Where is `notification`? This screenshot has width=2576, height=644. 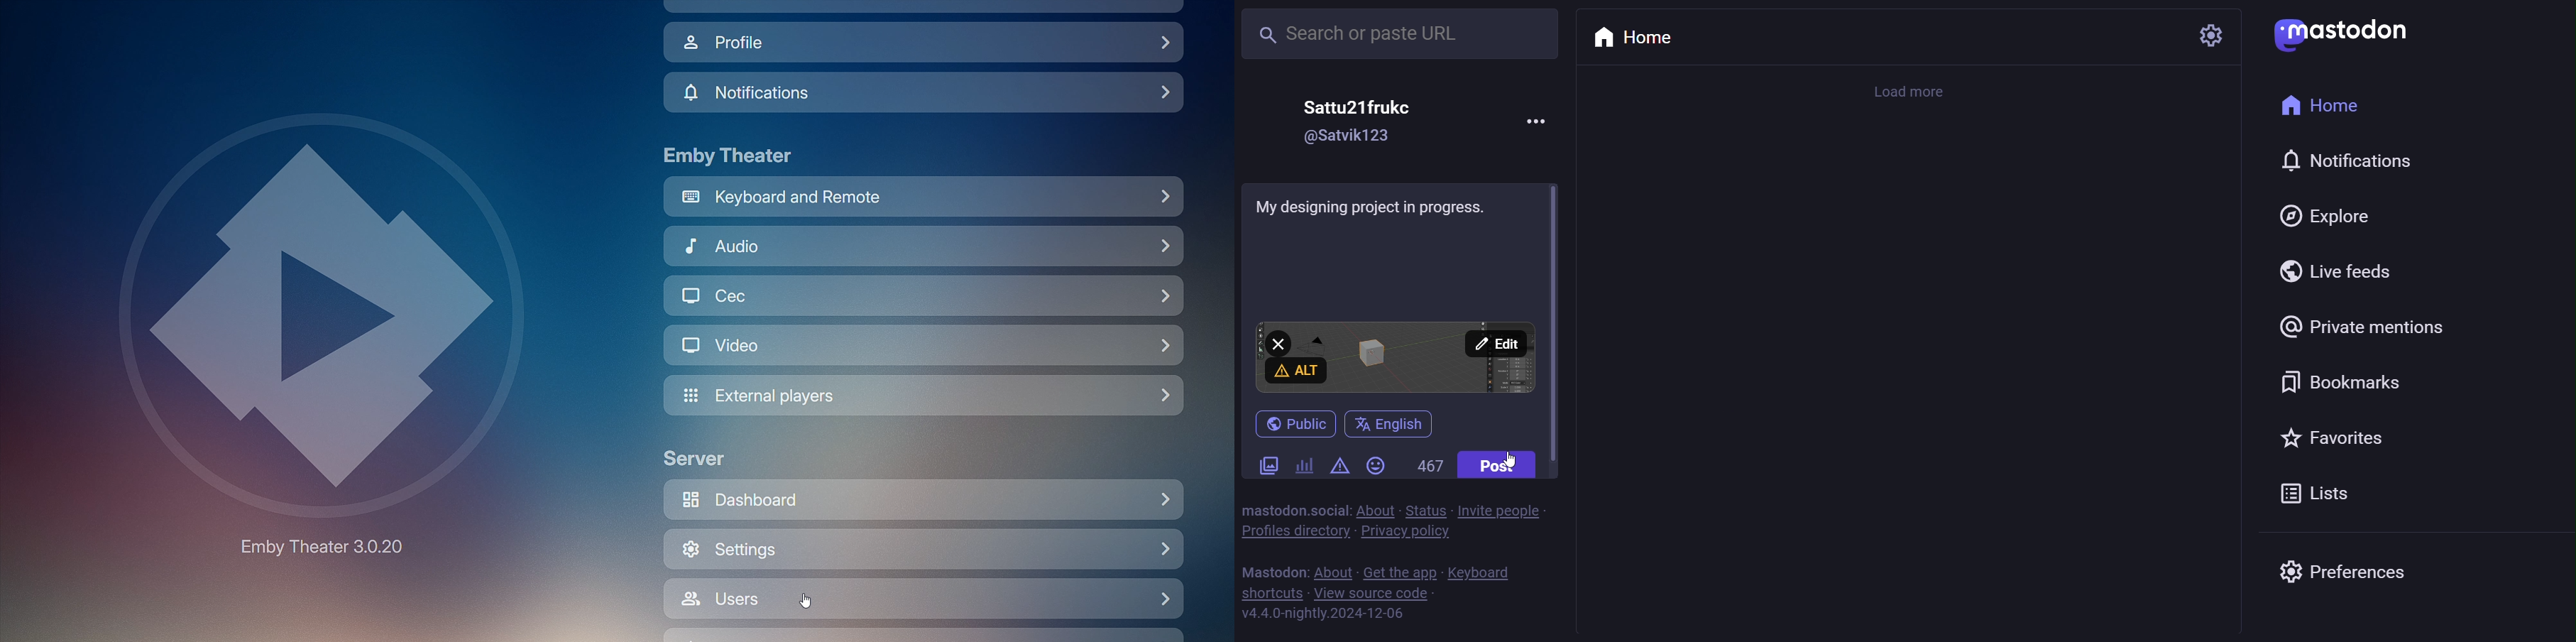
notification is located at coordinates (2346, 163).